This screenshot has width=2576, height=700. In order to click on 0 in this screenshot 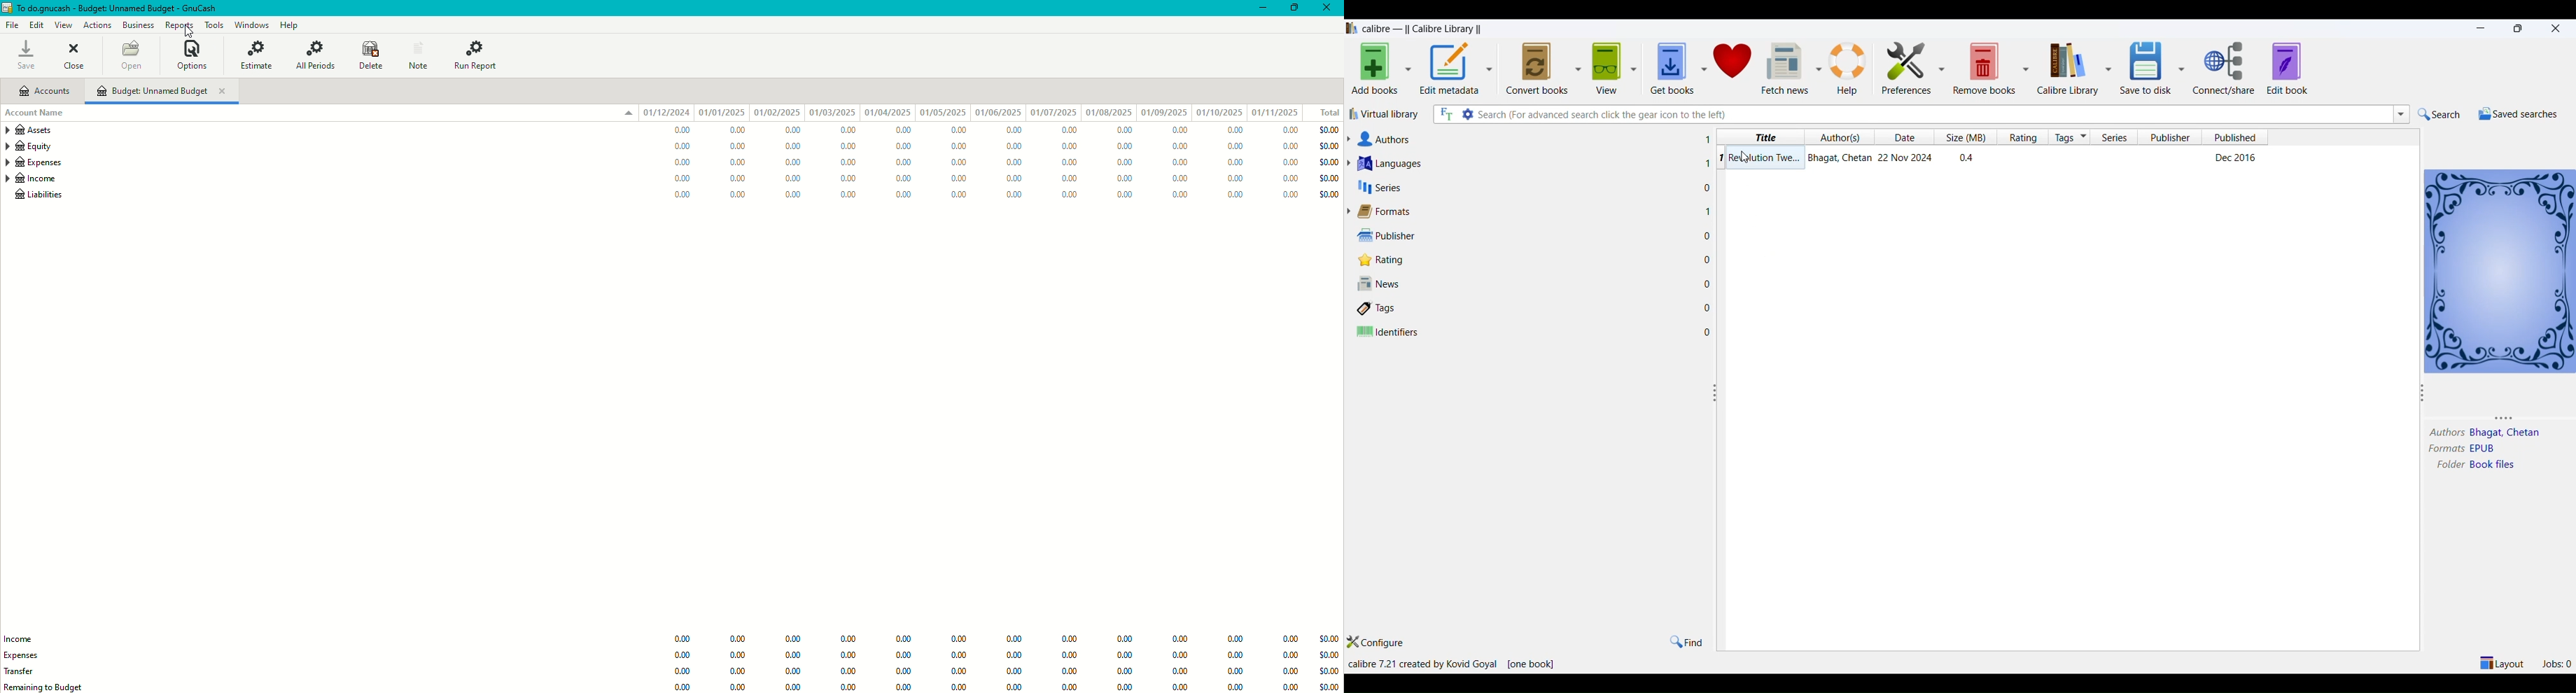, I will do `click(1708, 331)`.